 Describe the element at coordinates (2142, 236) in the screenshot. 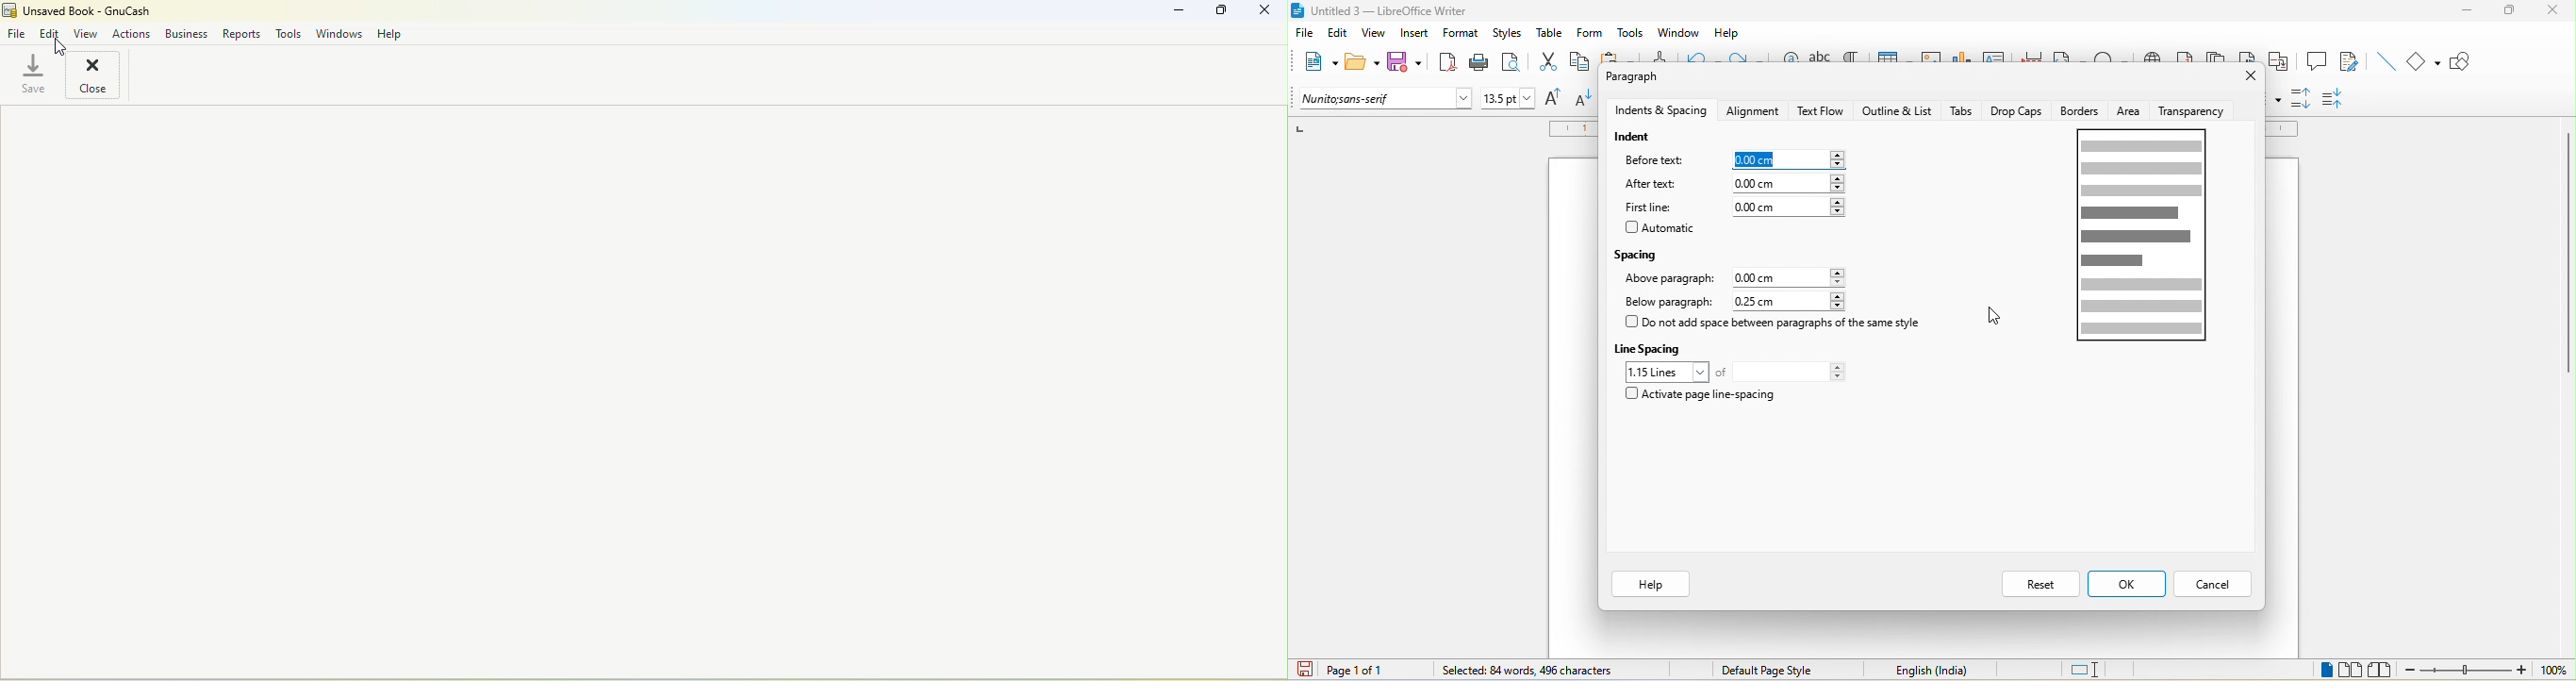

I see `page` at that location.